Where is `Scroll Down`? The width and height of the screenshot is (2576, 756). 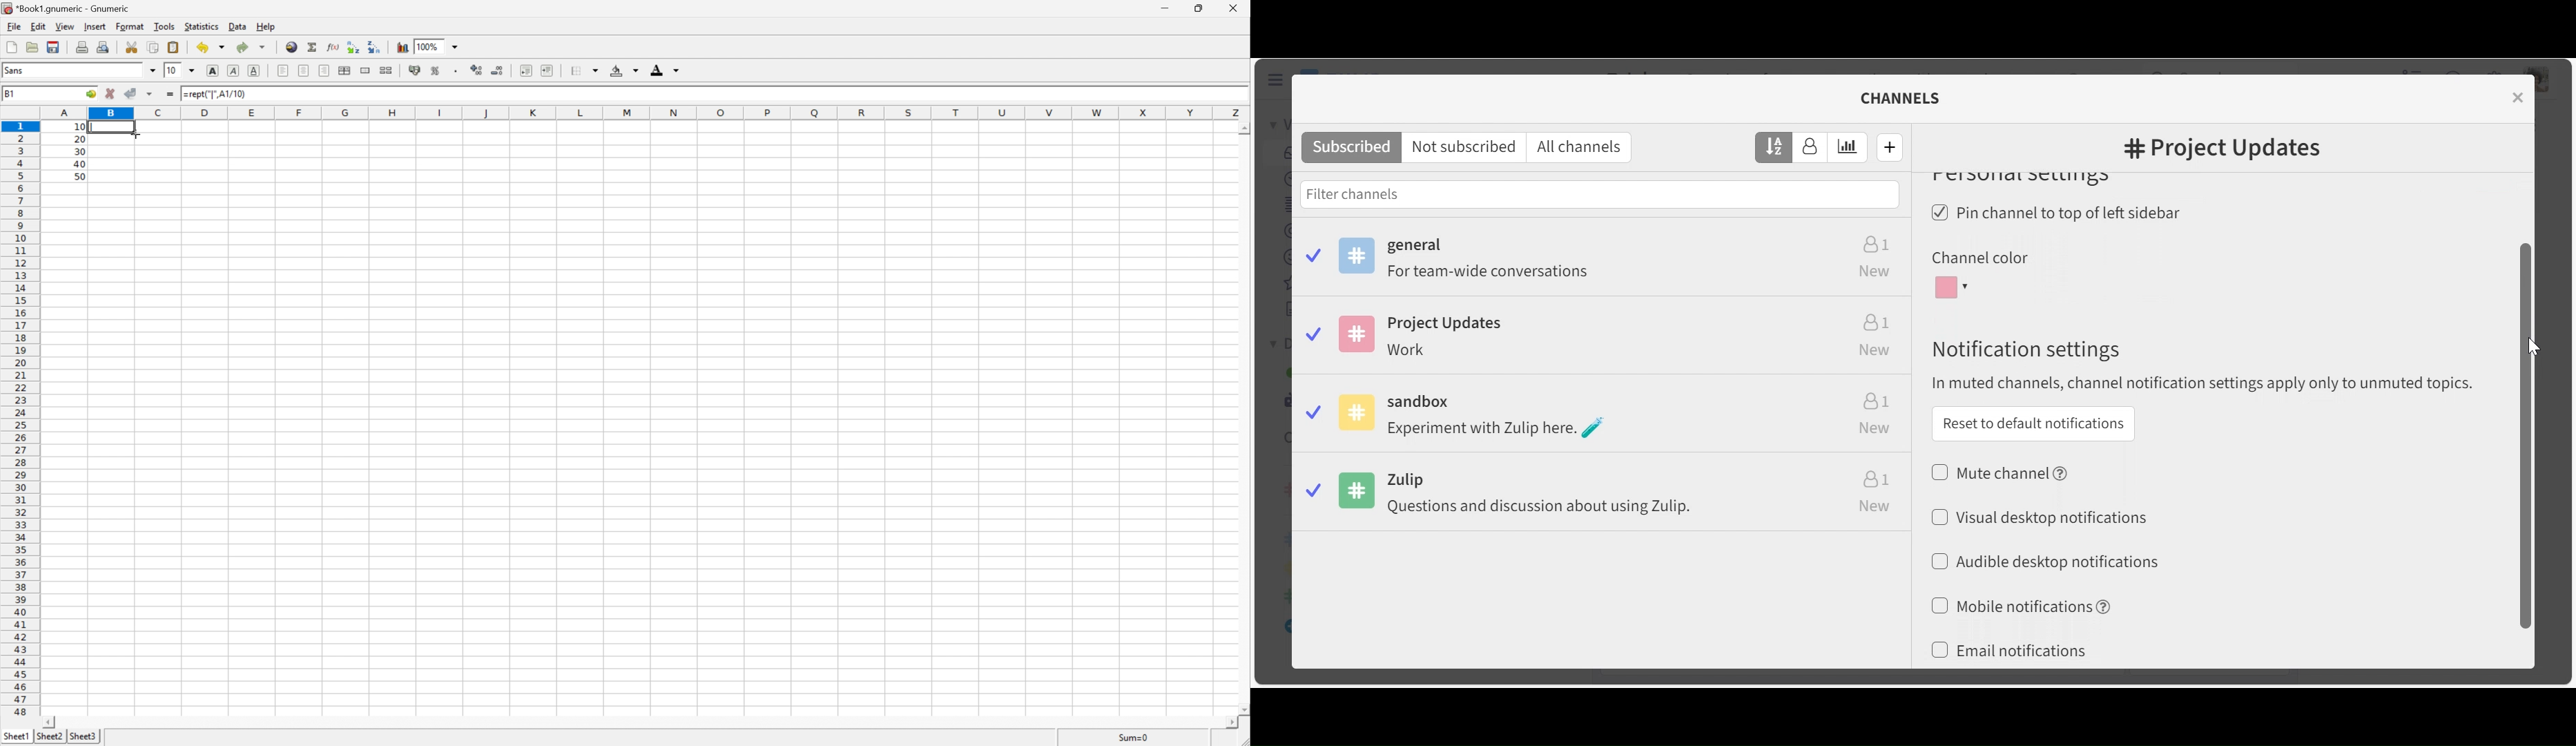
Scroll Down is located at coordinates (1243, 709).